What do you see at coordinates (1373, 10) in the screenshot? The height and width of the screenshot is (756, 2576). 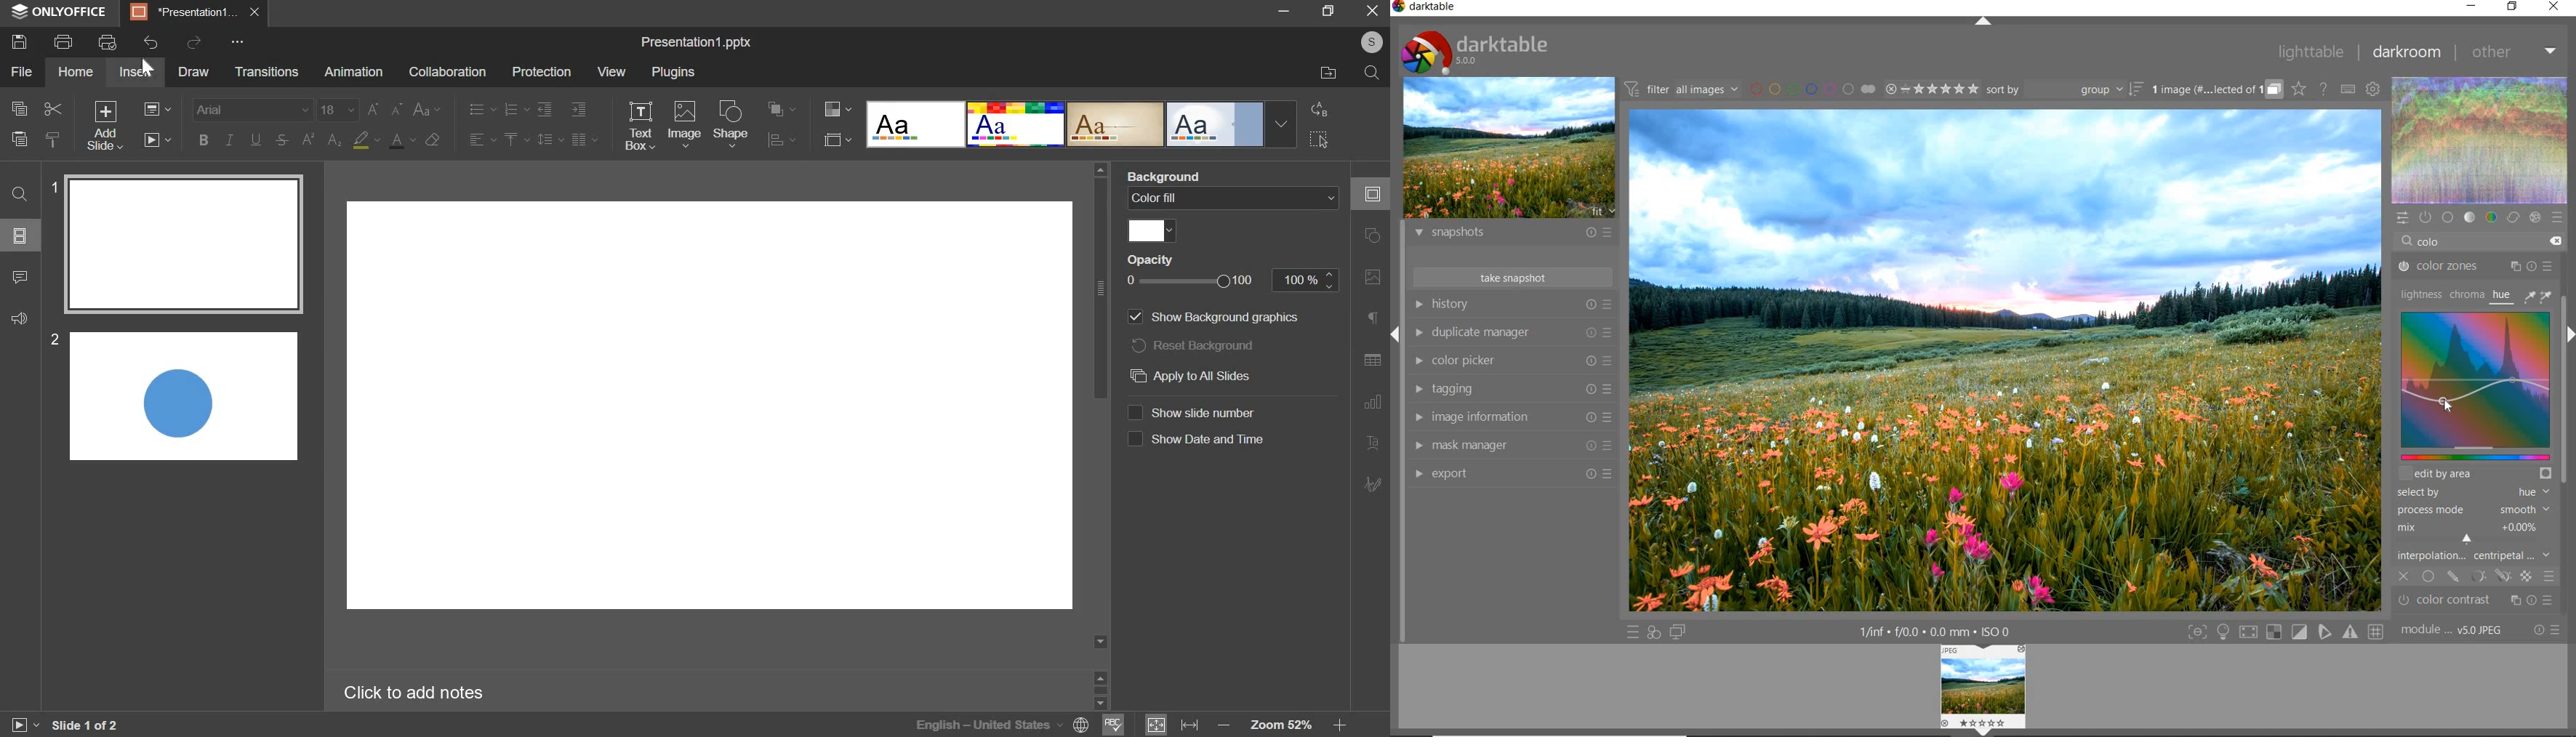 I see `exit` at bounding box center [1373, 10].